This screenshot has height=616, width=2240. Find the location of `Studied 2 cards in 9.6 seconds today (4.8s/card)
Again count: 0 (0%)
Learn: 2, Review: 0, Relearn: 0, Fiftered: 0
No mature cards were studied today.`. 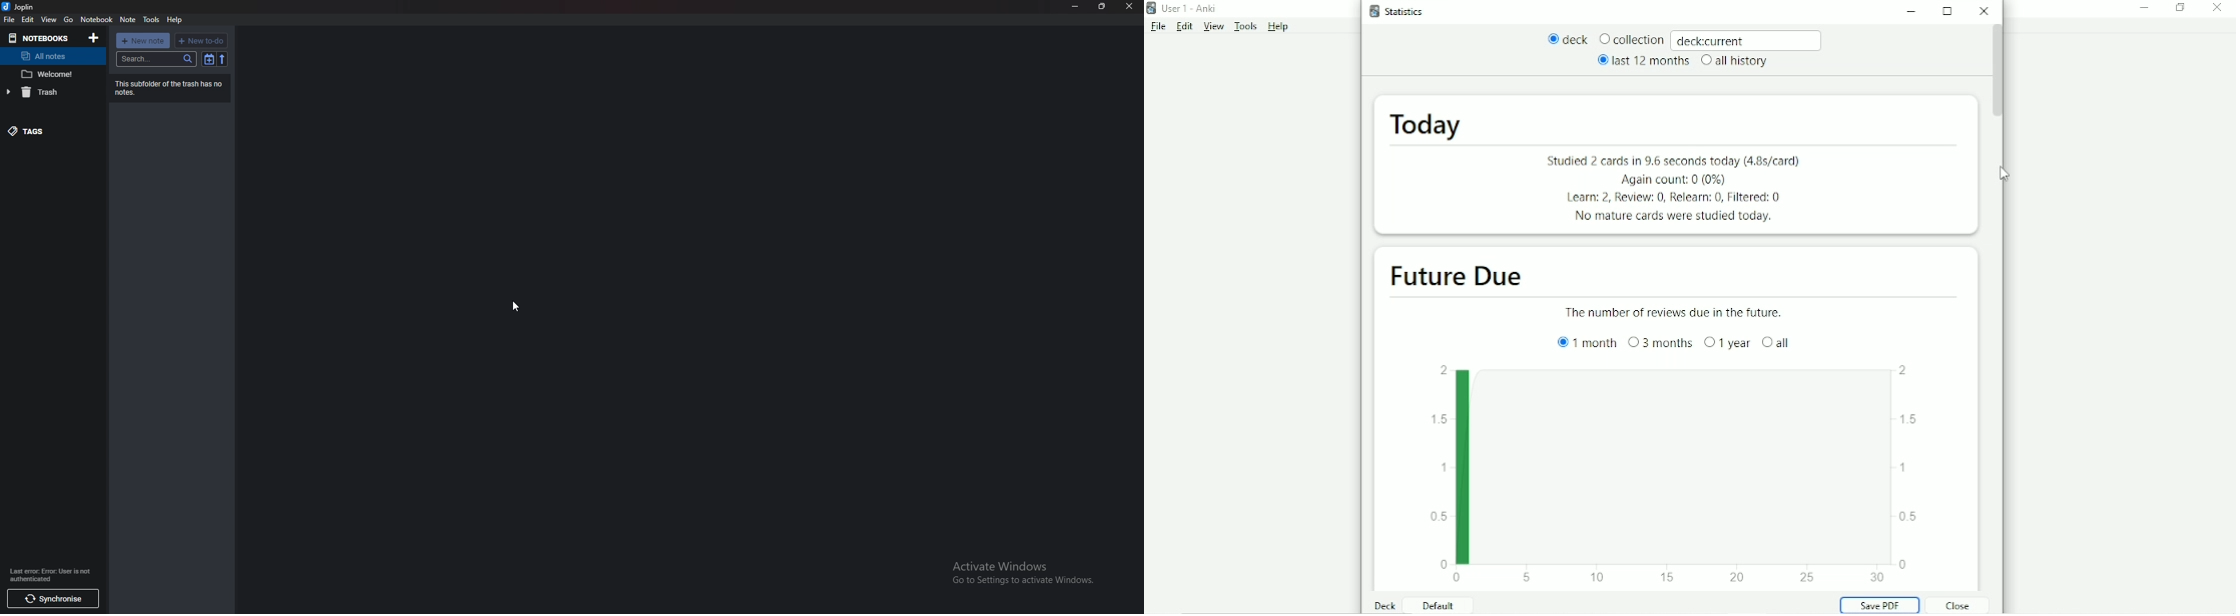

Studied 2 cards in 9.6 seconds today (4.8s/card)
Again count: 0 (0%)
Learn: 2, Review: 0, Relearn: 0, Fiftered: 0
No mature cards were studied today. is located at coordinates (1674, 188).